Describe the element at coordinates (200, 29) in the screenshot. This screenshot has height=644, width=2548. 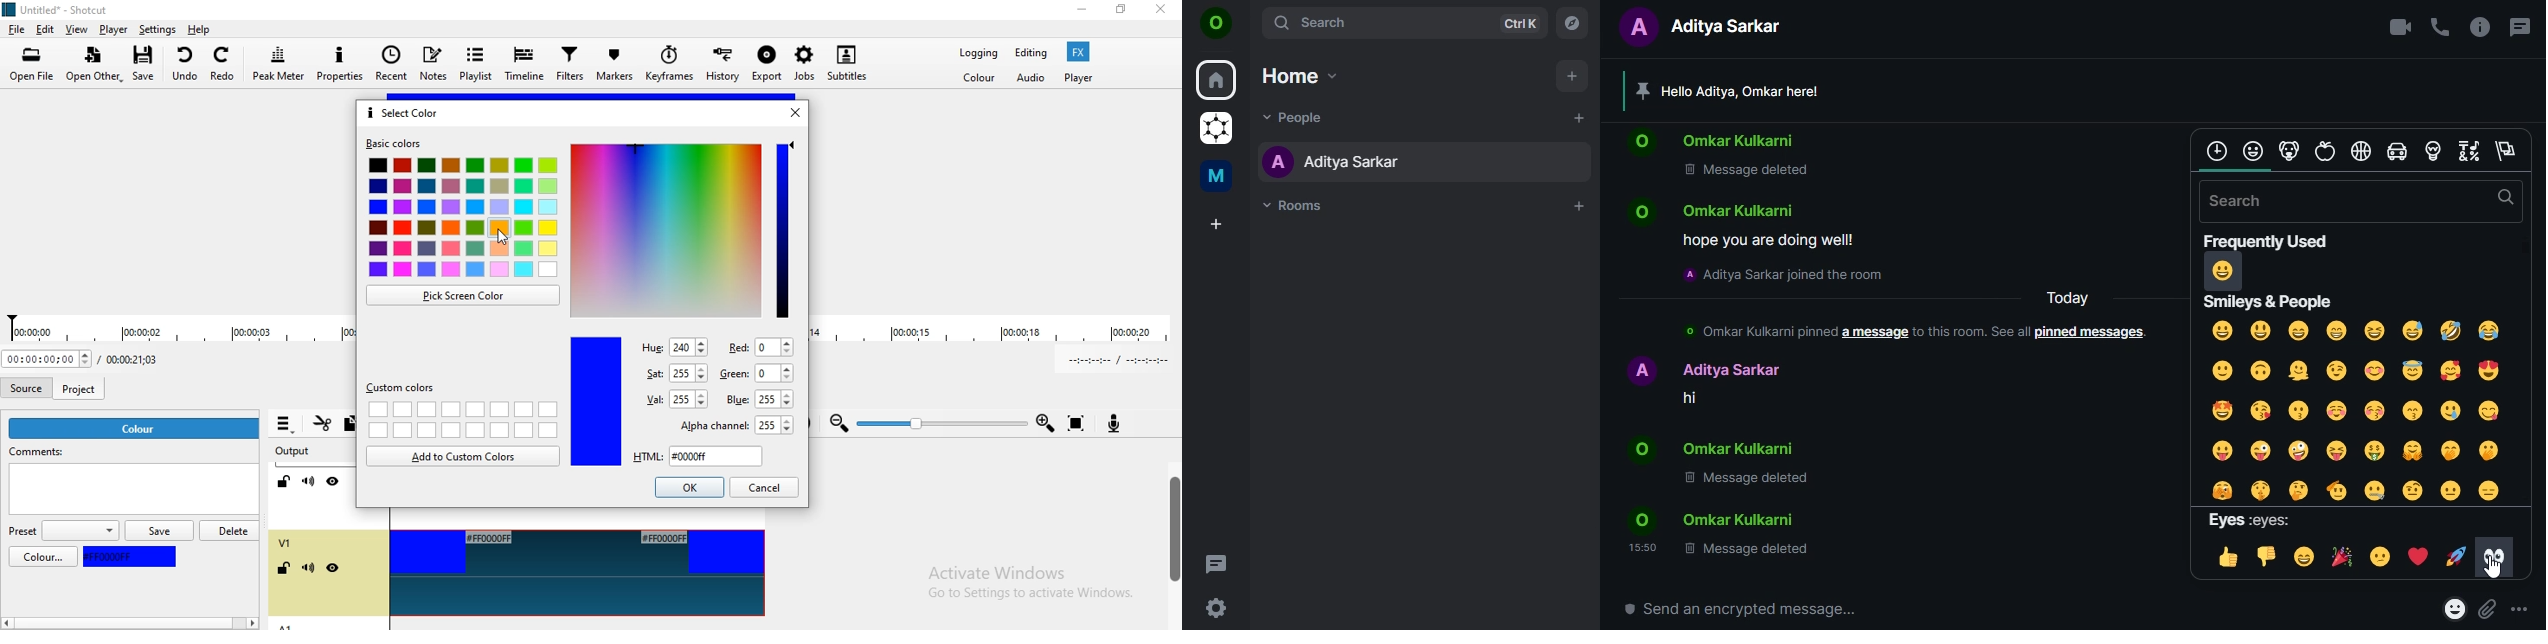
I see `help` at that location.